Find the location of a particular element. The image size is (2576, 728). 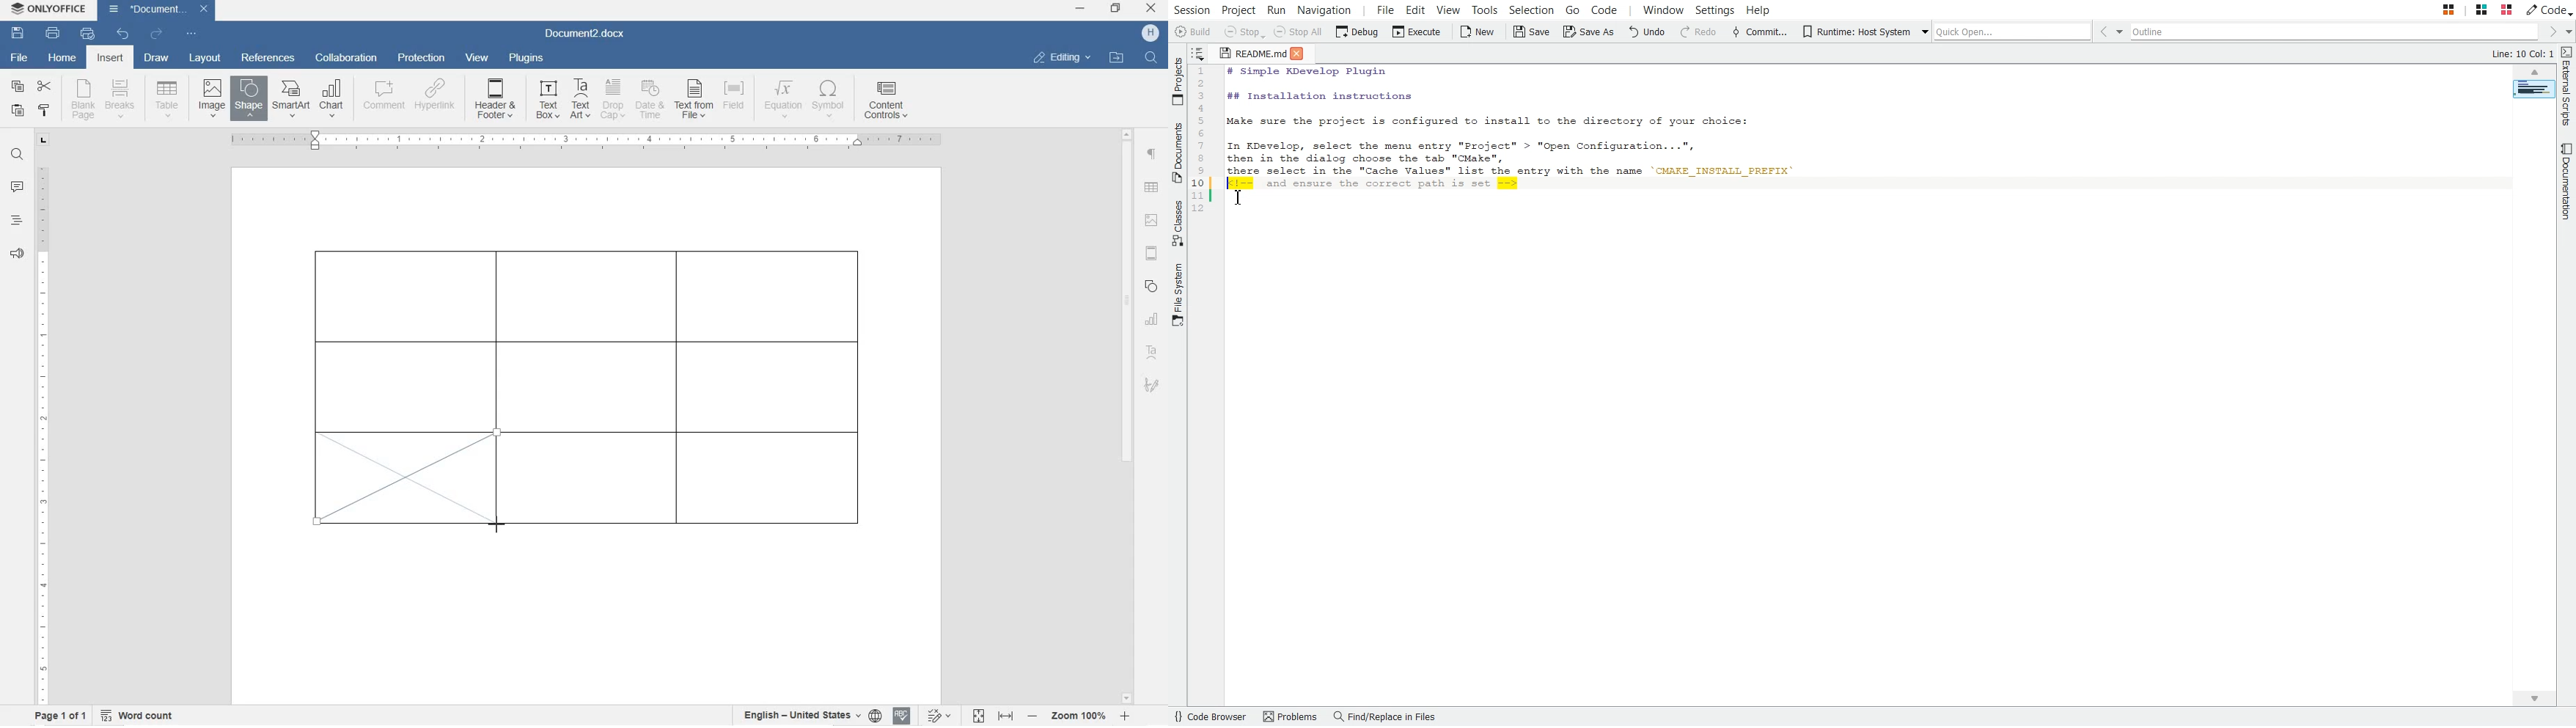

quick print is located at coordinates (88, 33).